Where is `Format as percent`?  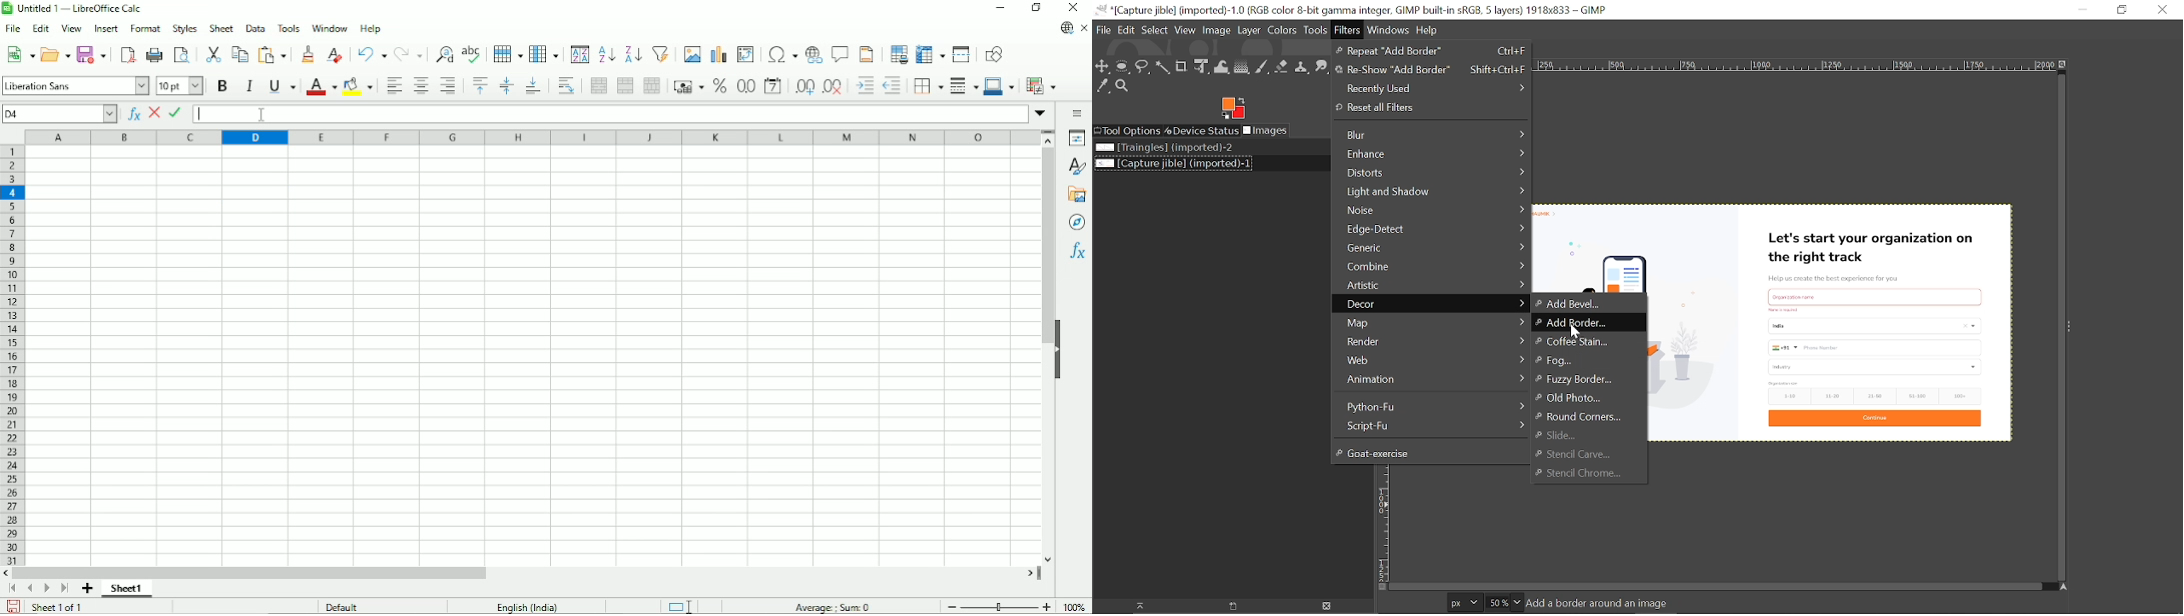 Format as percent is located at coordinates (721, 86).